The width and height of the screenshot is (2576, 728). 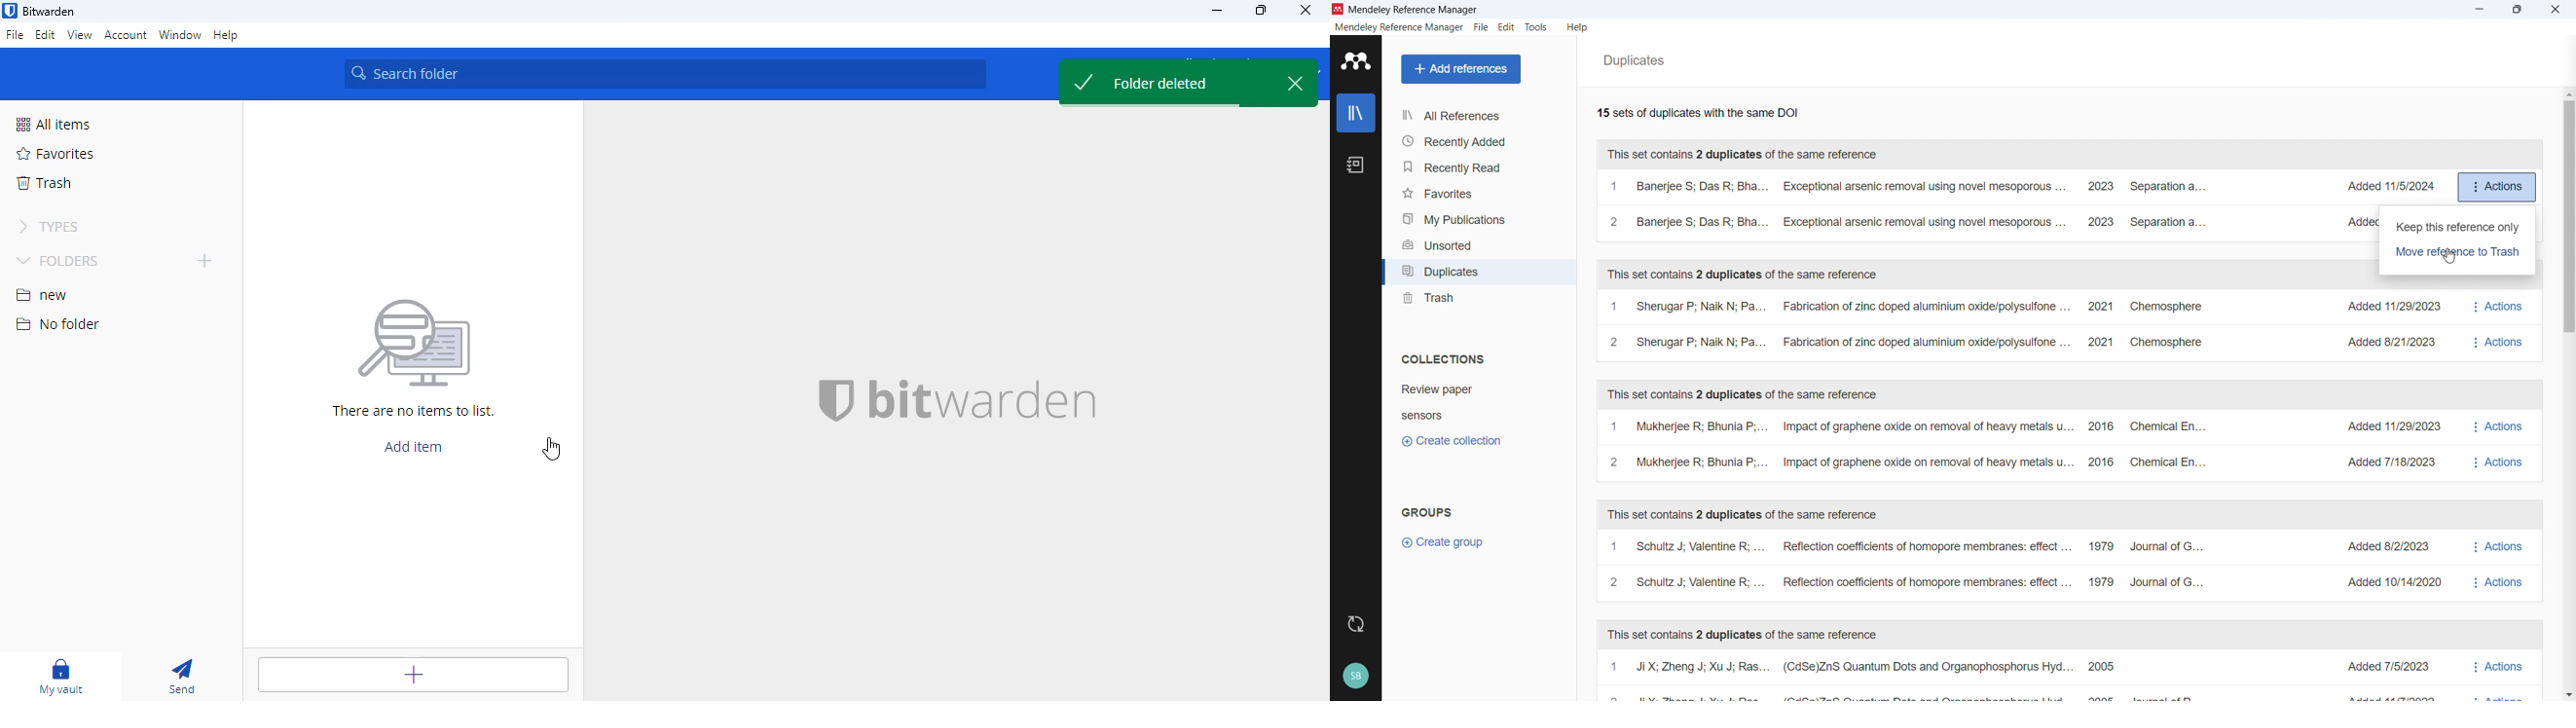 I want to click on Mendeley reference manager , so click(x=1401, y=28).